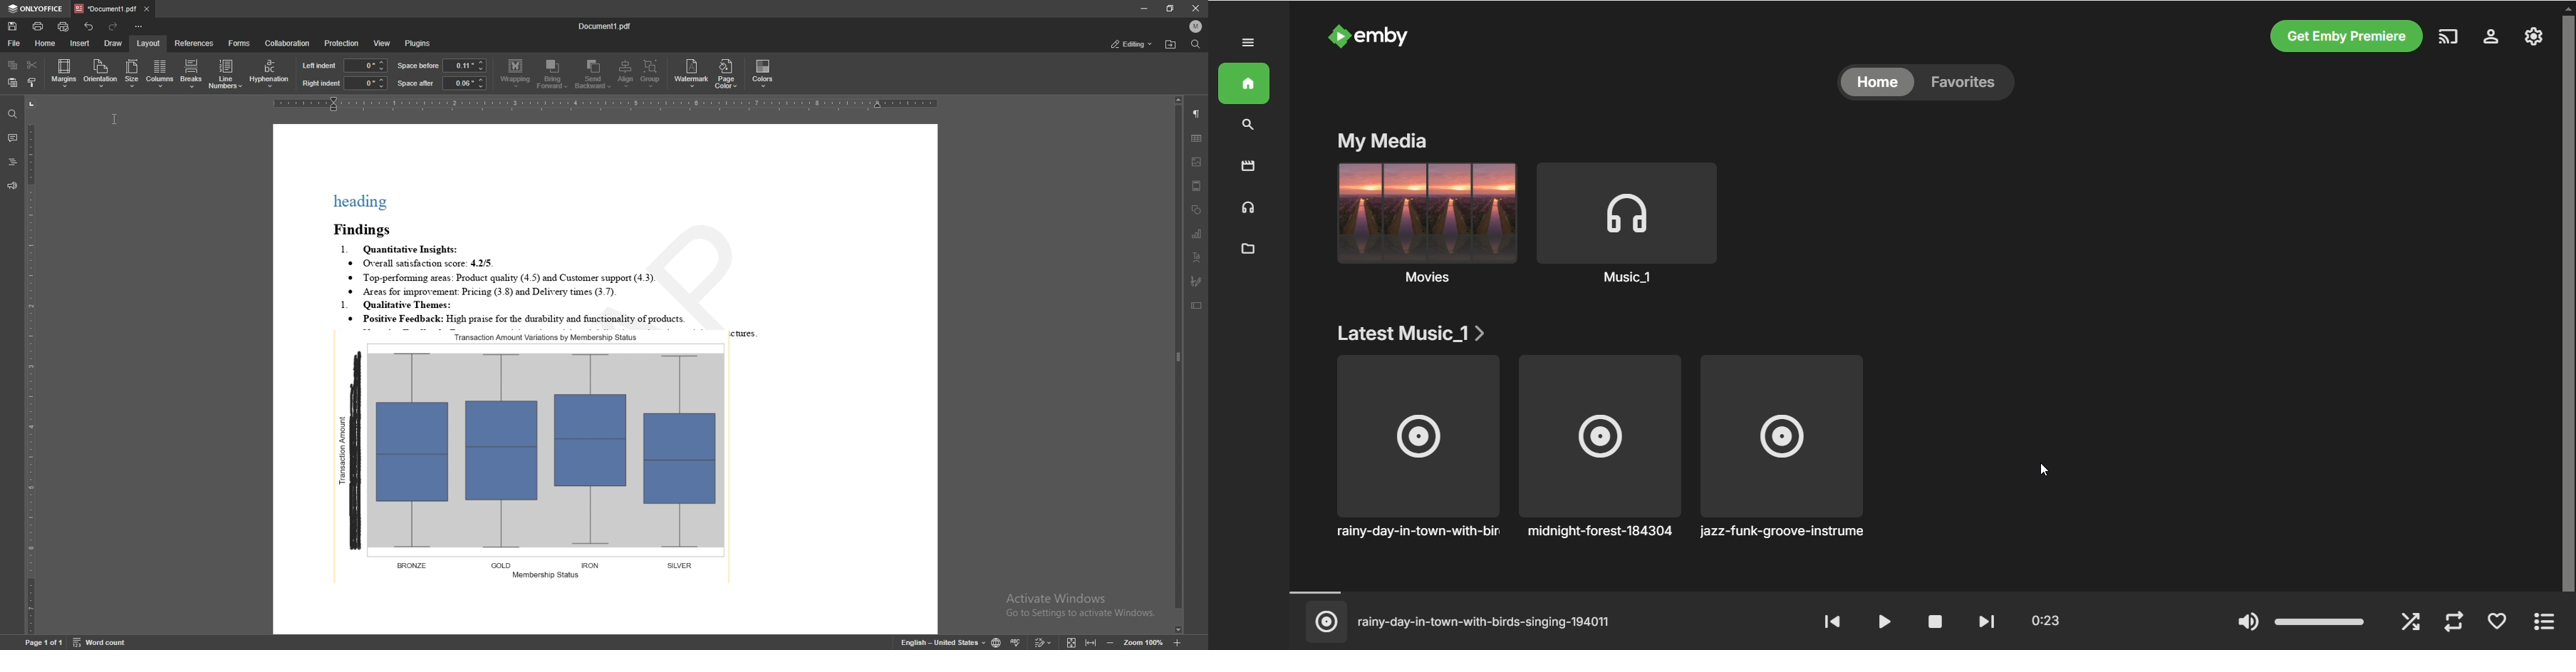  What do you see at coordinates (226, 74) in the screenshot?
I see `line numbers` at bounding box center [226, 74].